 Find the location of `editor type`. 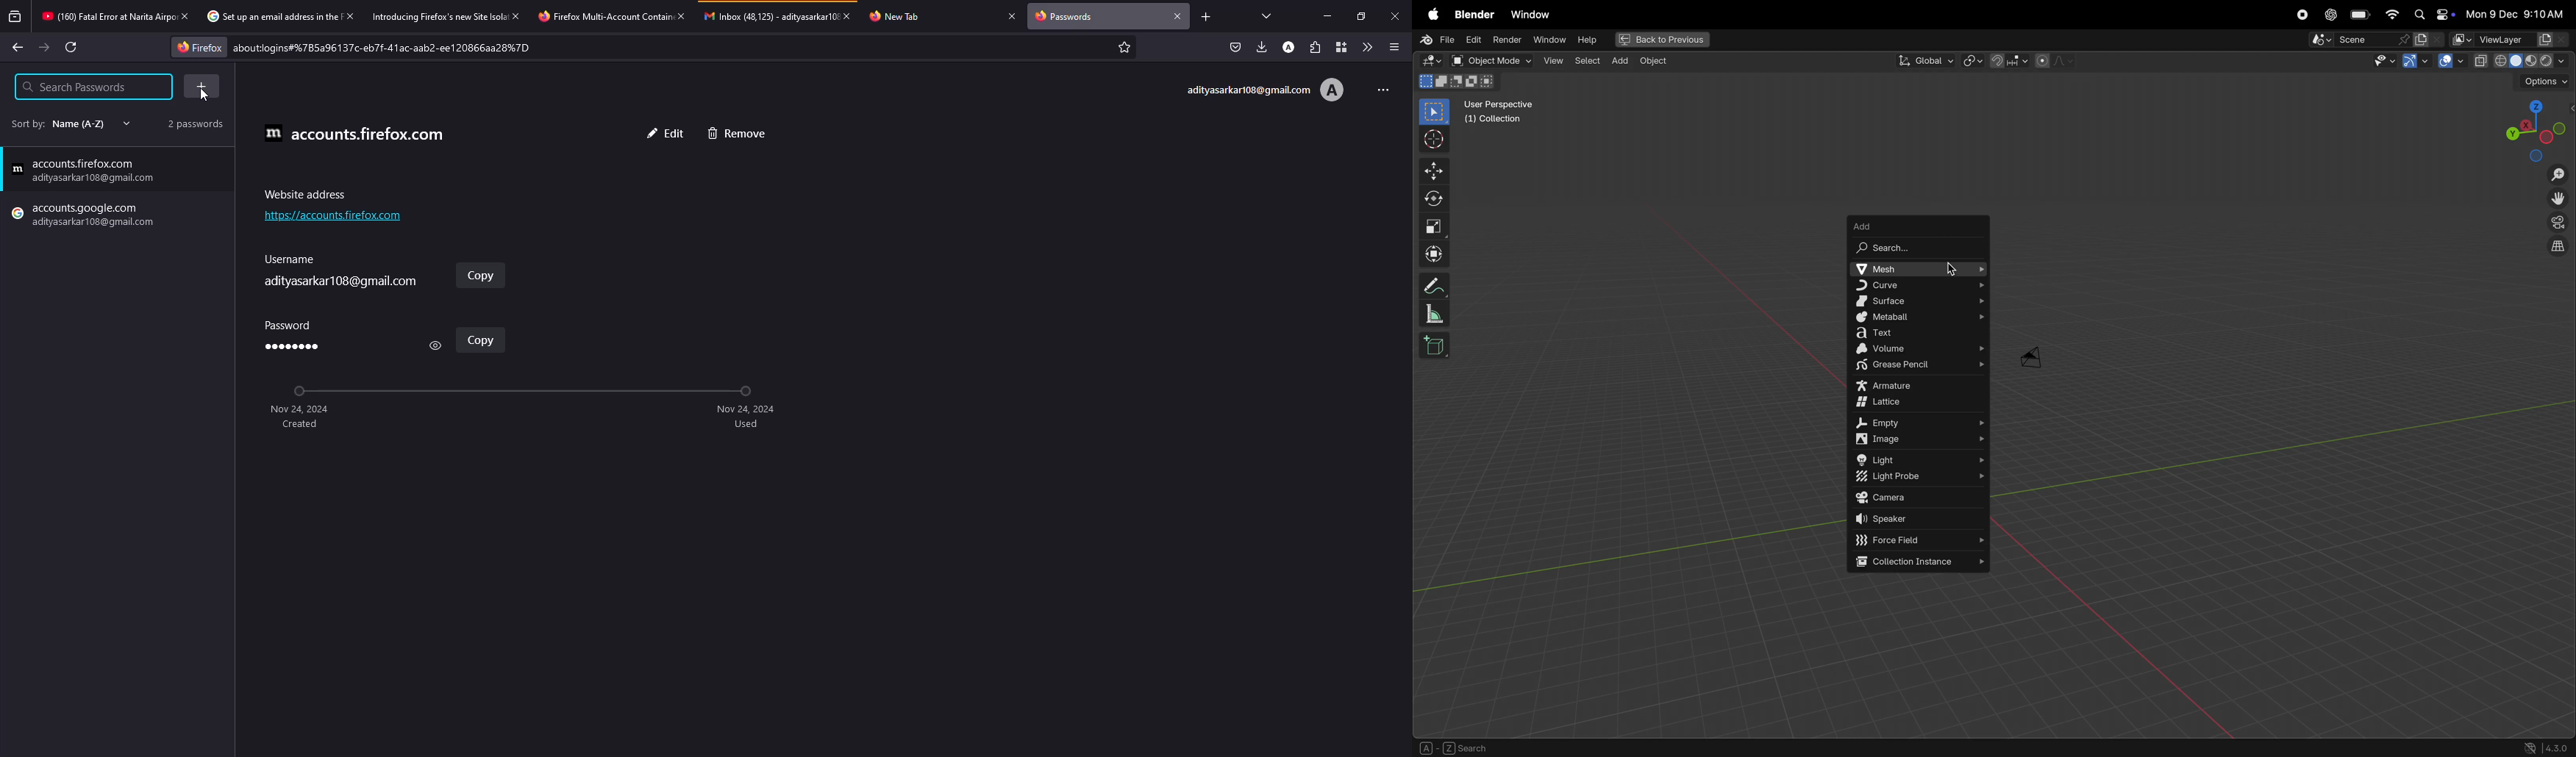

editor type is located at coordinates (1427, 62).